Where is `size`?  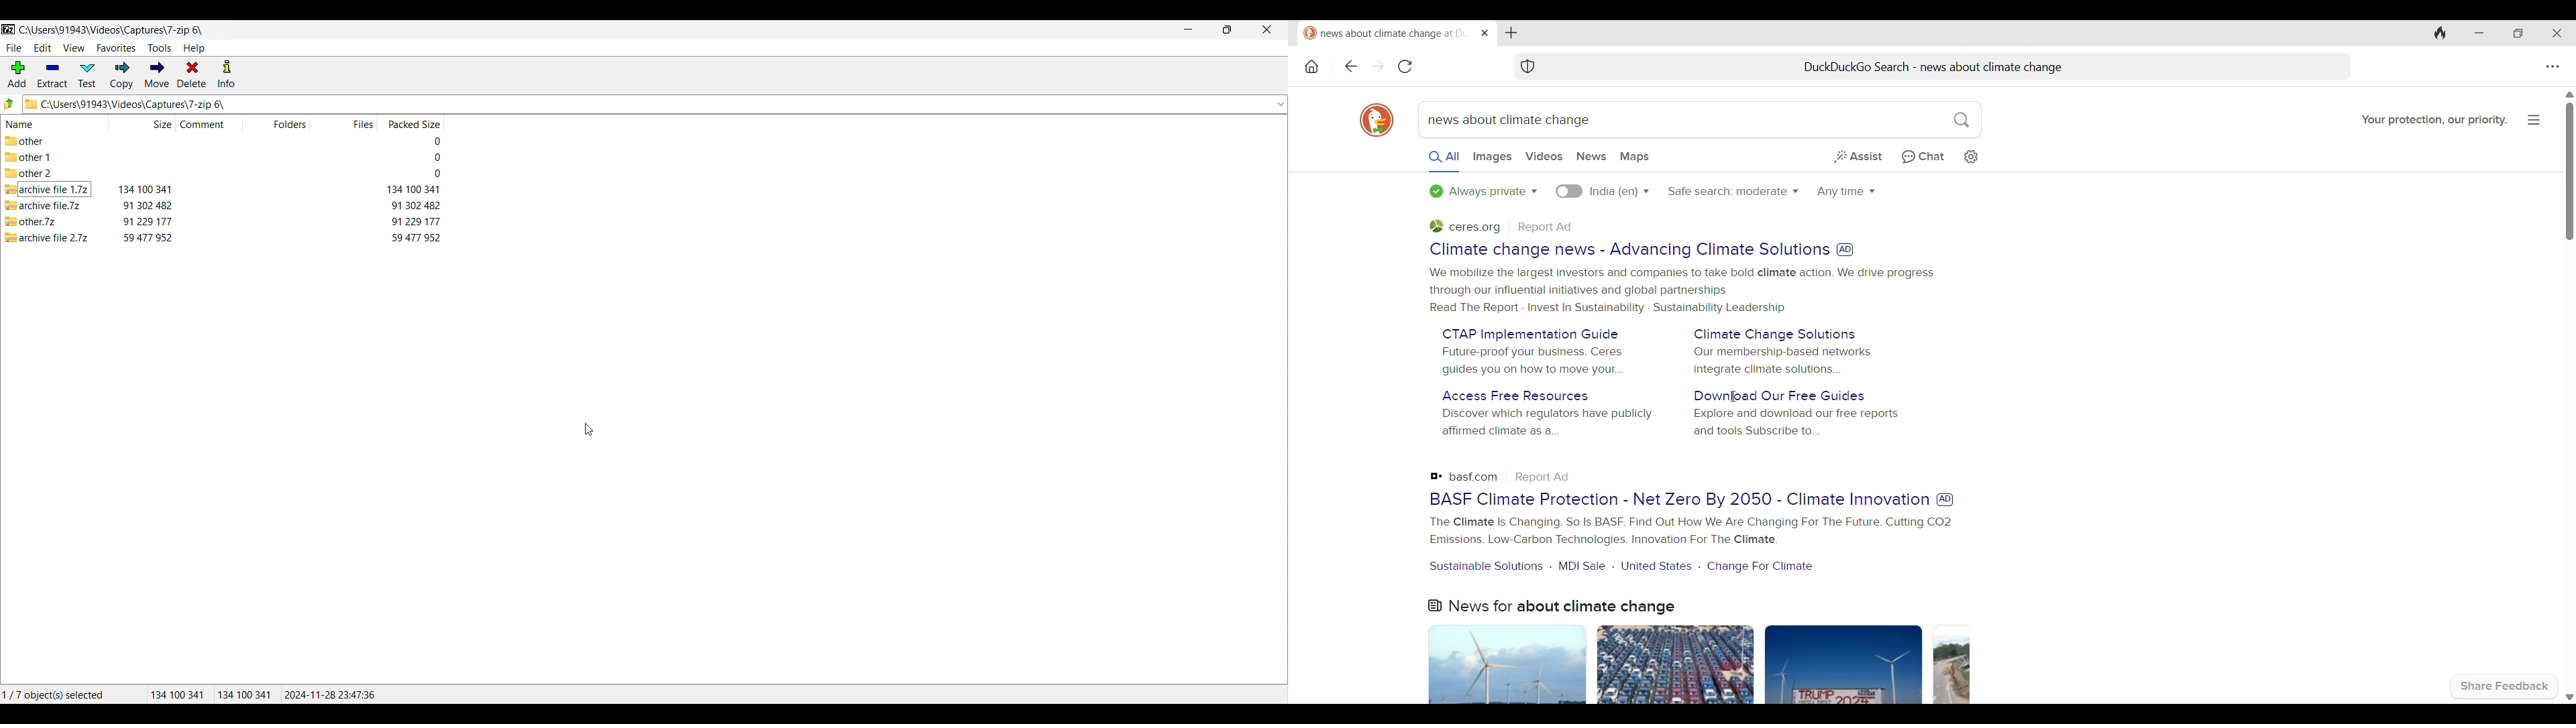 size is located at coordinates (147, 204).